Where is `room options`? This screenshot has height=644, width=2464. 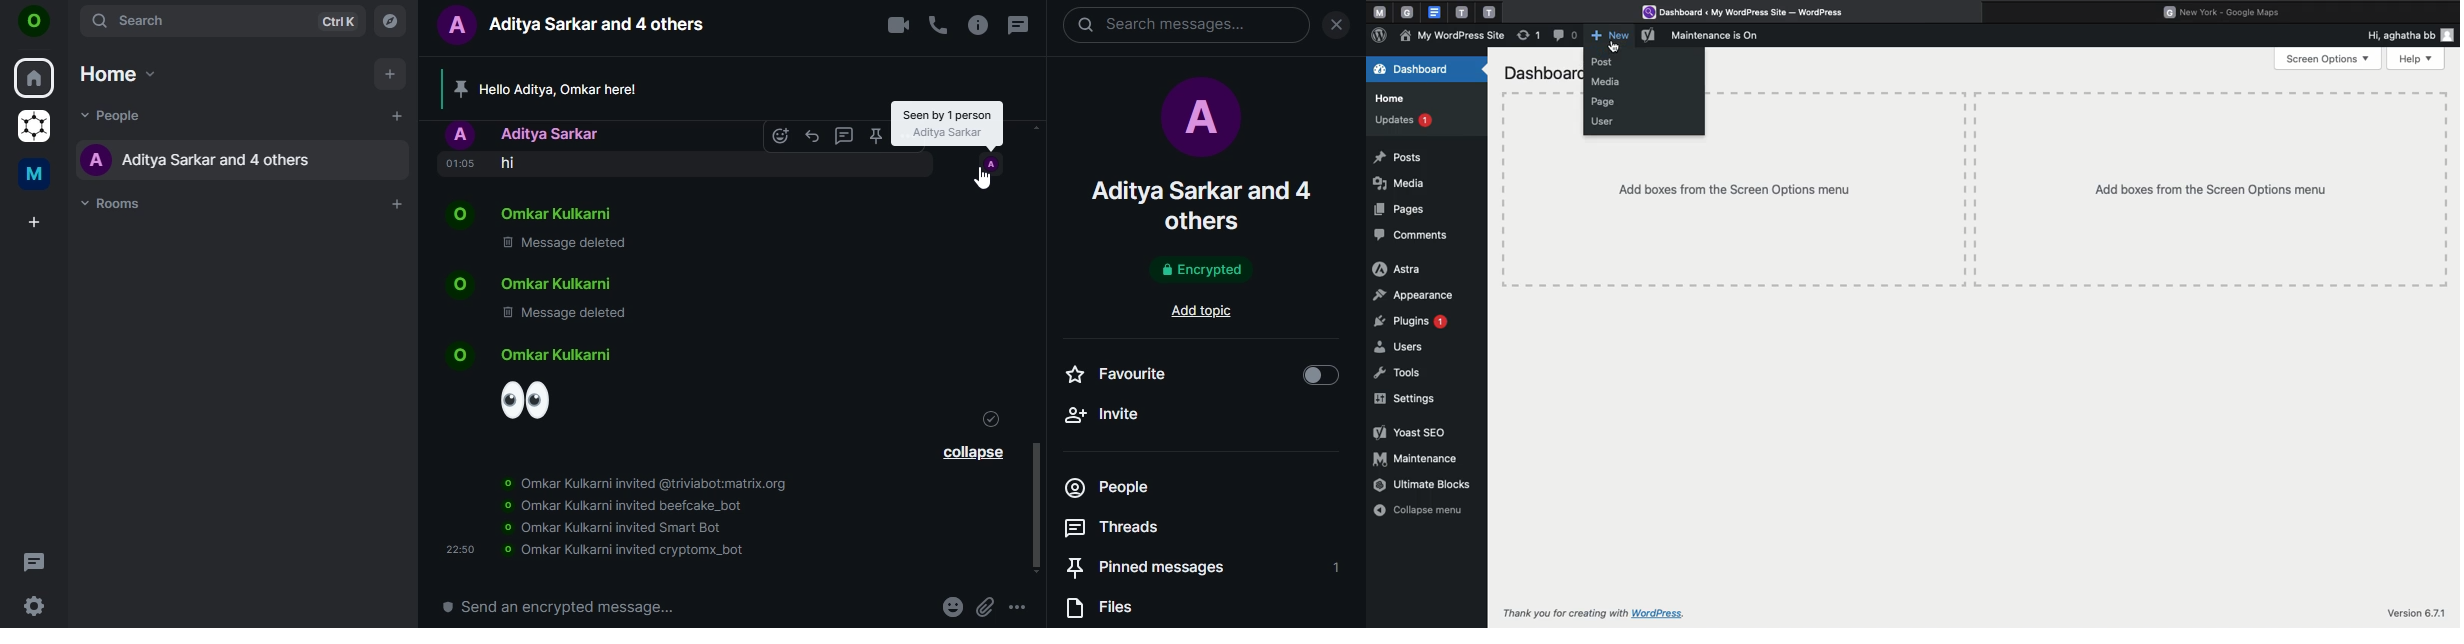 room options is located at coordinates (980, 26).